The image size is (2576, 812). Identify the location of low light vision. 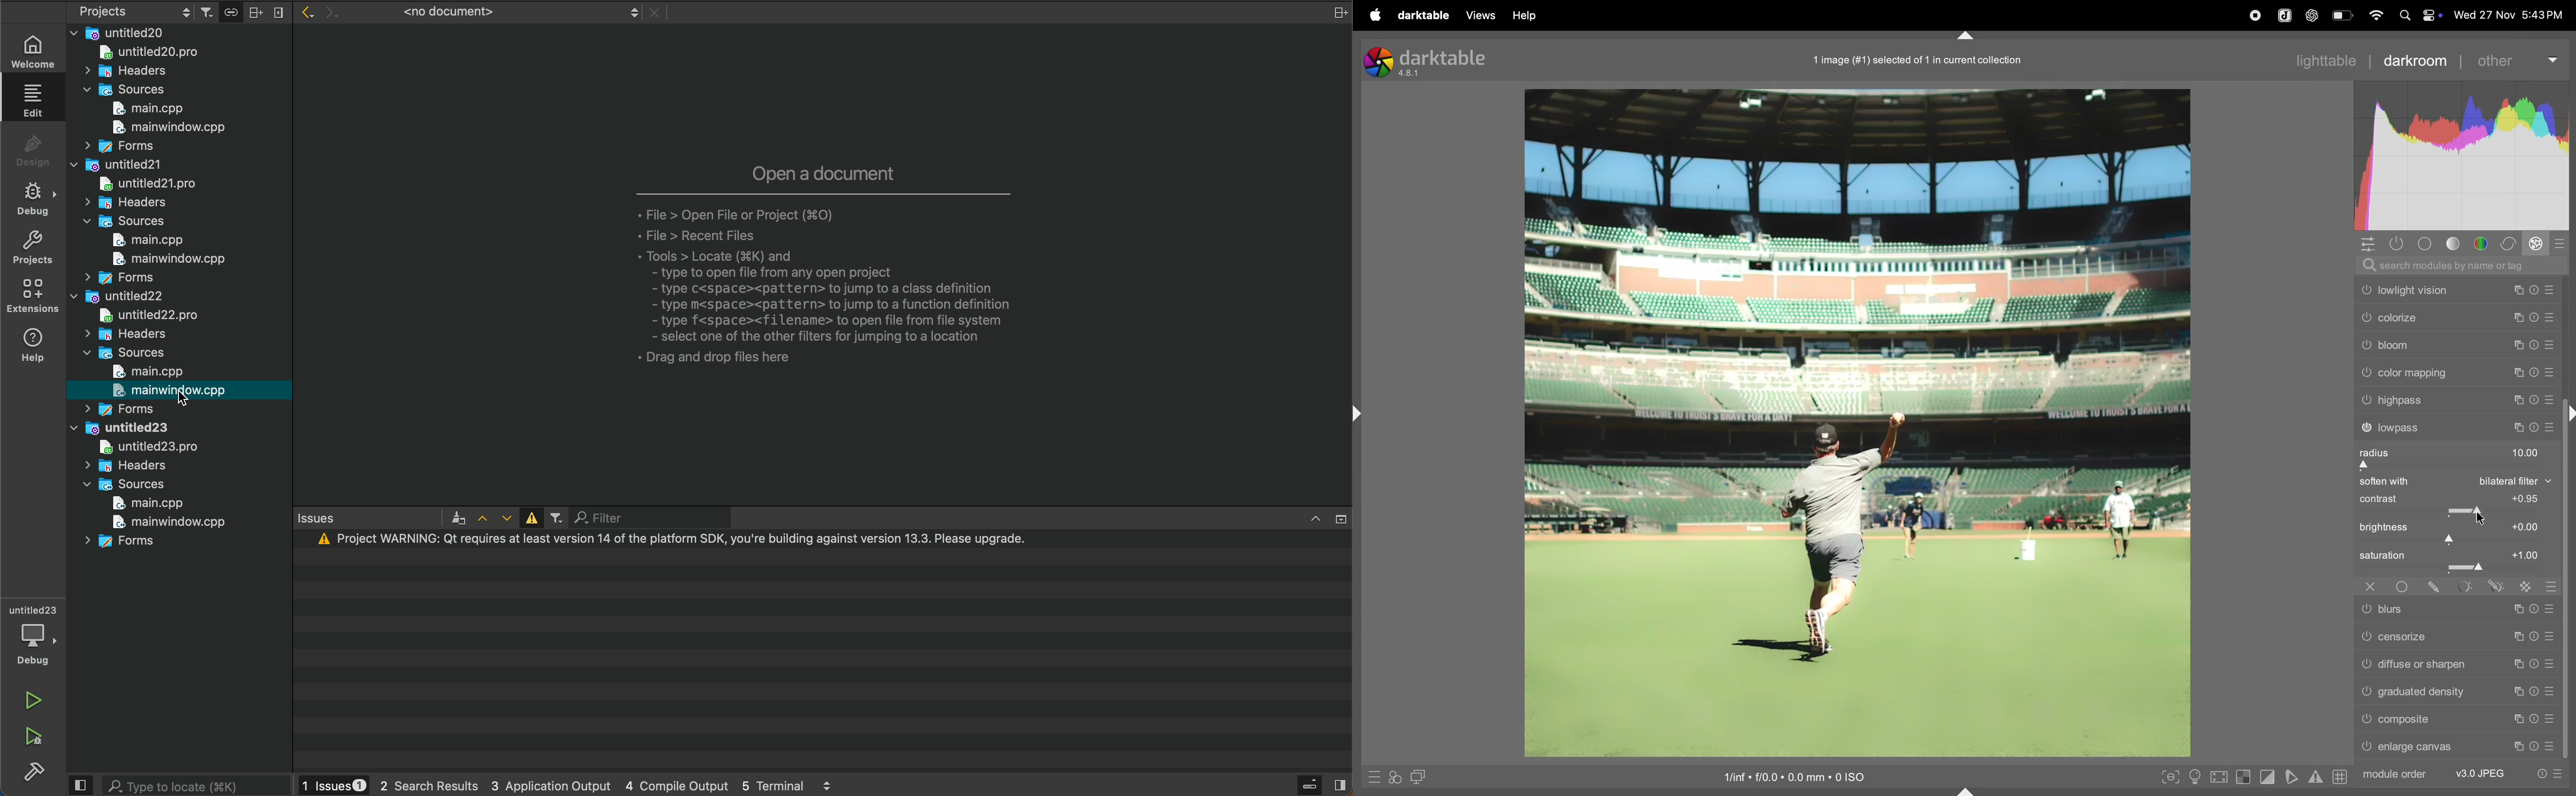
(2457, 290).